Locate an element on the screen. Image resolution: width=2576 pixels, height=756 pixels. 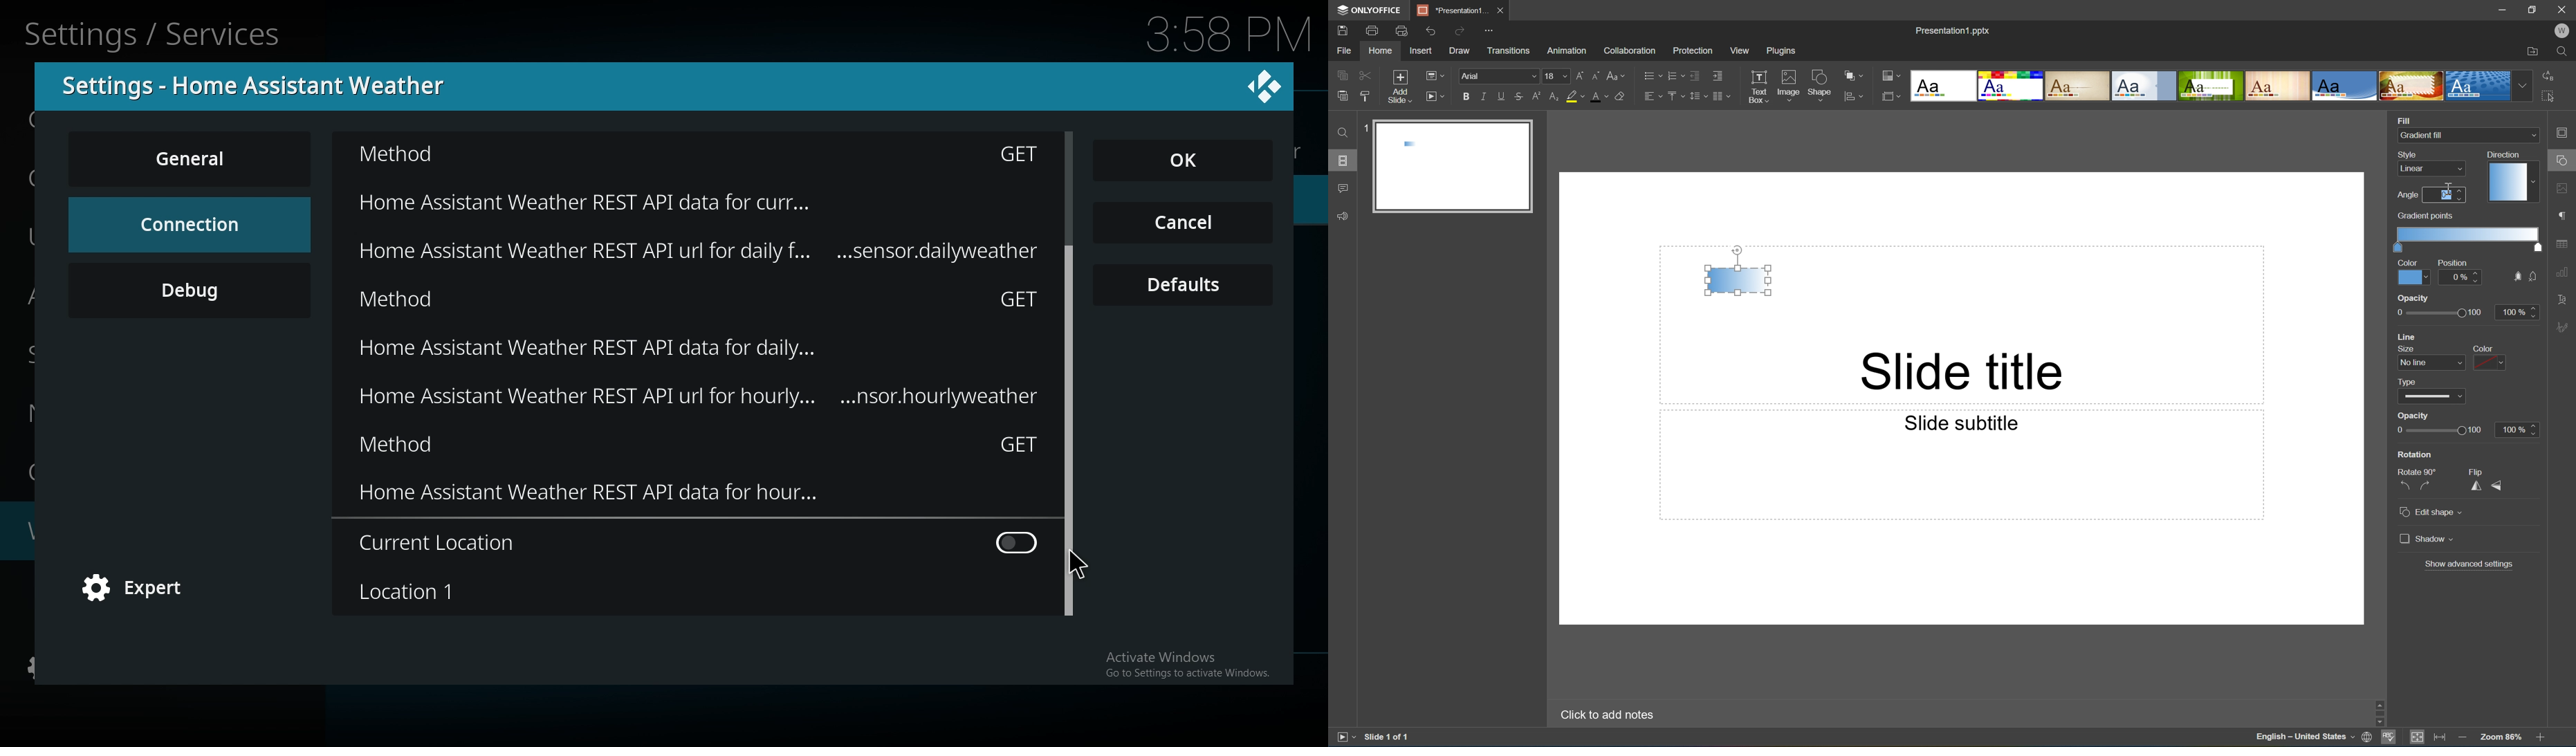
Direction is located at coordinates (2503, 153).